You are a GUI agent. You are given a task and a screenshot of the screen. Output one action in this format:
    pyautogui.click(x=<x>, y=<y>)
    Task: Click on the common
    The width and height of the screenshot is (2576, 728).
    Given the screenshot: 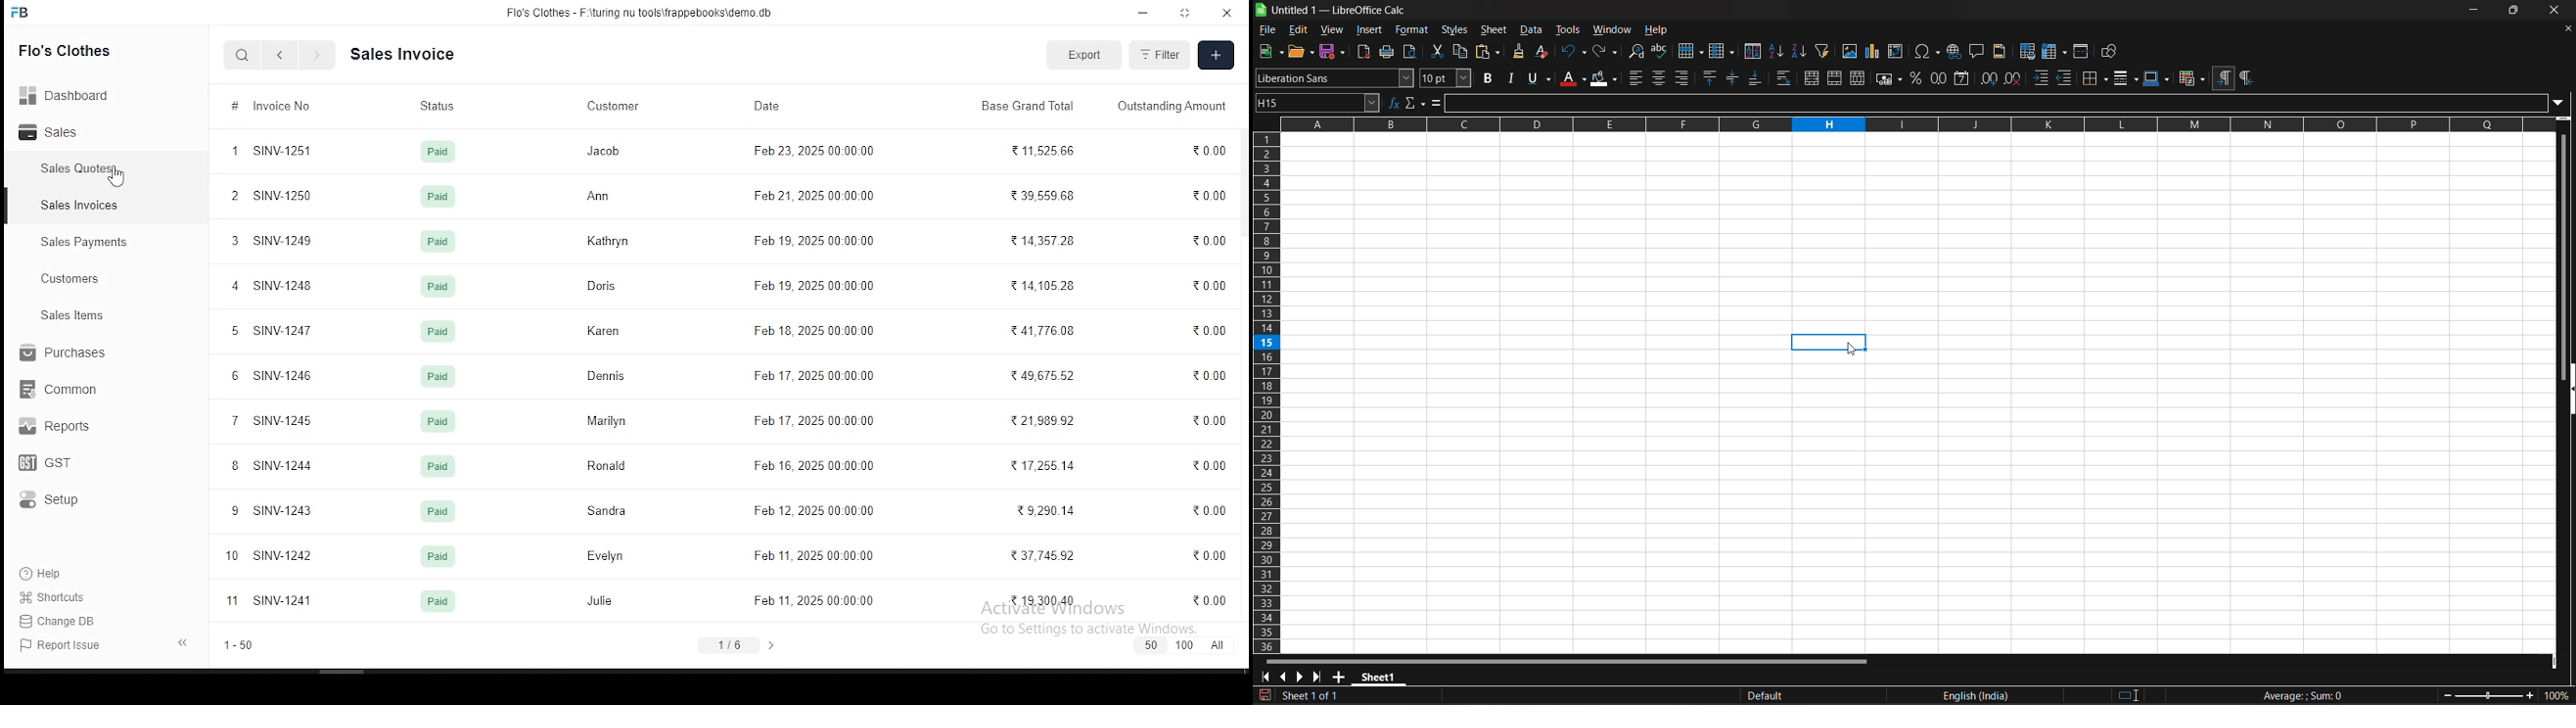 What is the action you would take?
    pyautogui.click(x=66, y=389)
    